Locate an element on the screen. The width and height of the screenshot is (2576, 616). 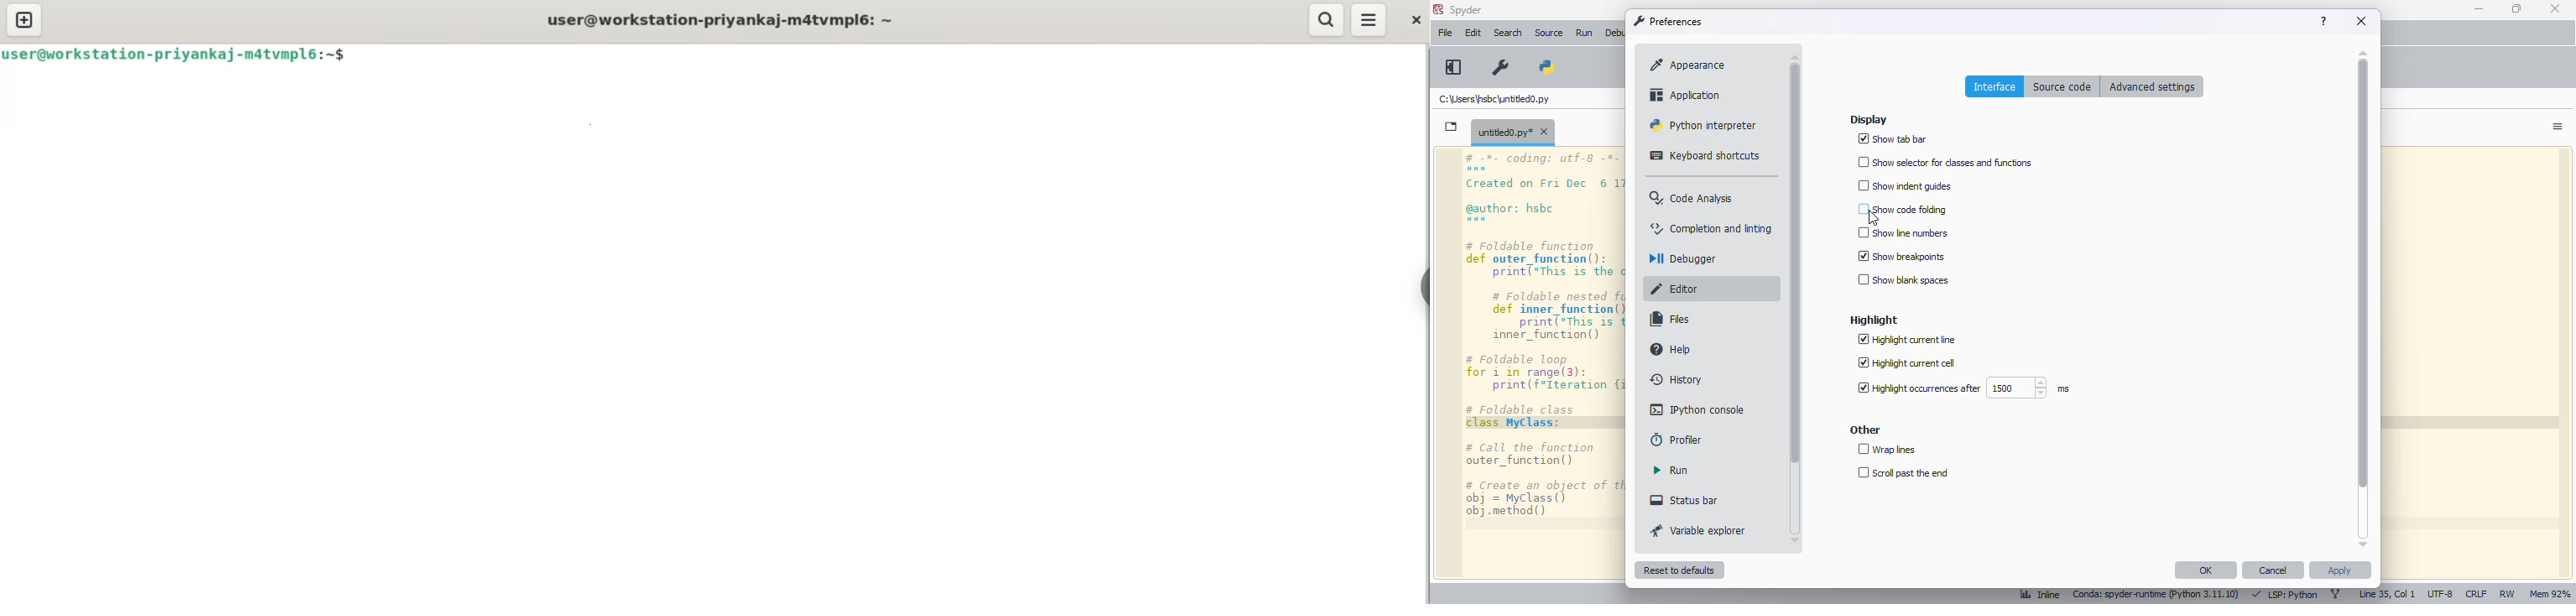
show breakpoints is located at coordinates (1902, 256).